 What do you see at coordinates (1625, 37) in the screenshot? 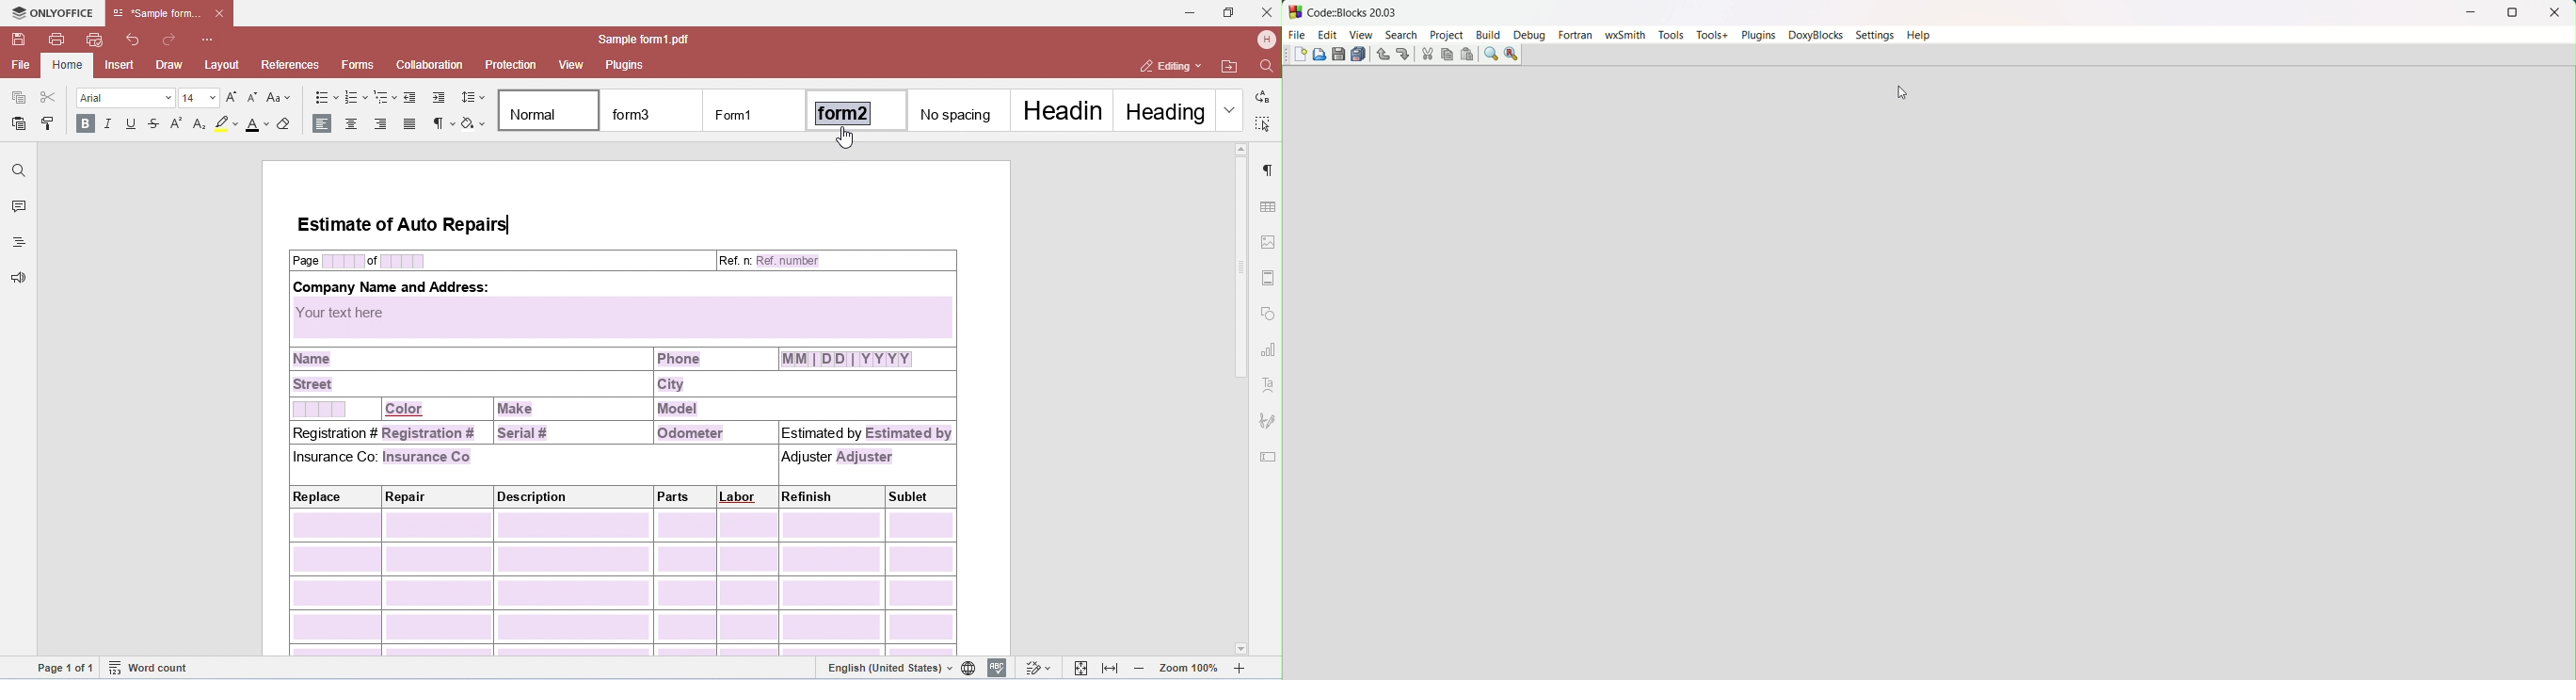
I see `wxsmith` at bounding box center [1625, 37].